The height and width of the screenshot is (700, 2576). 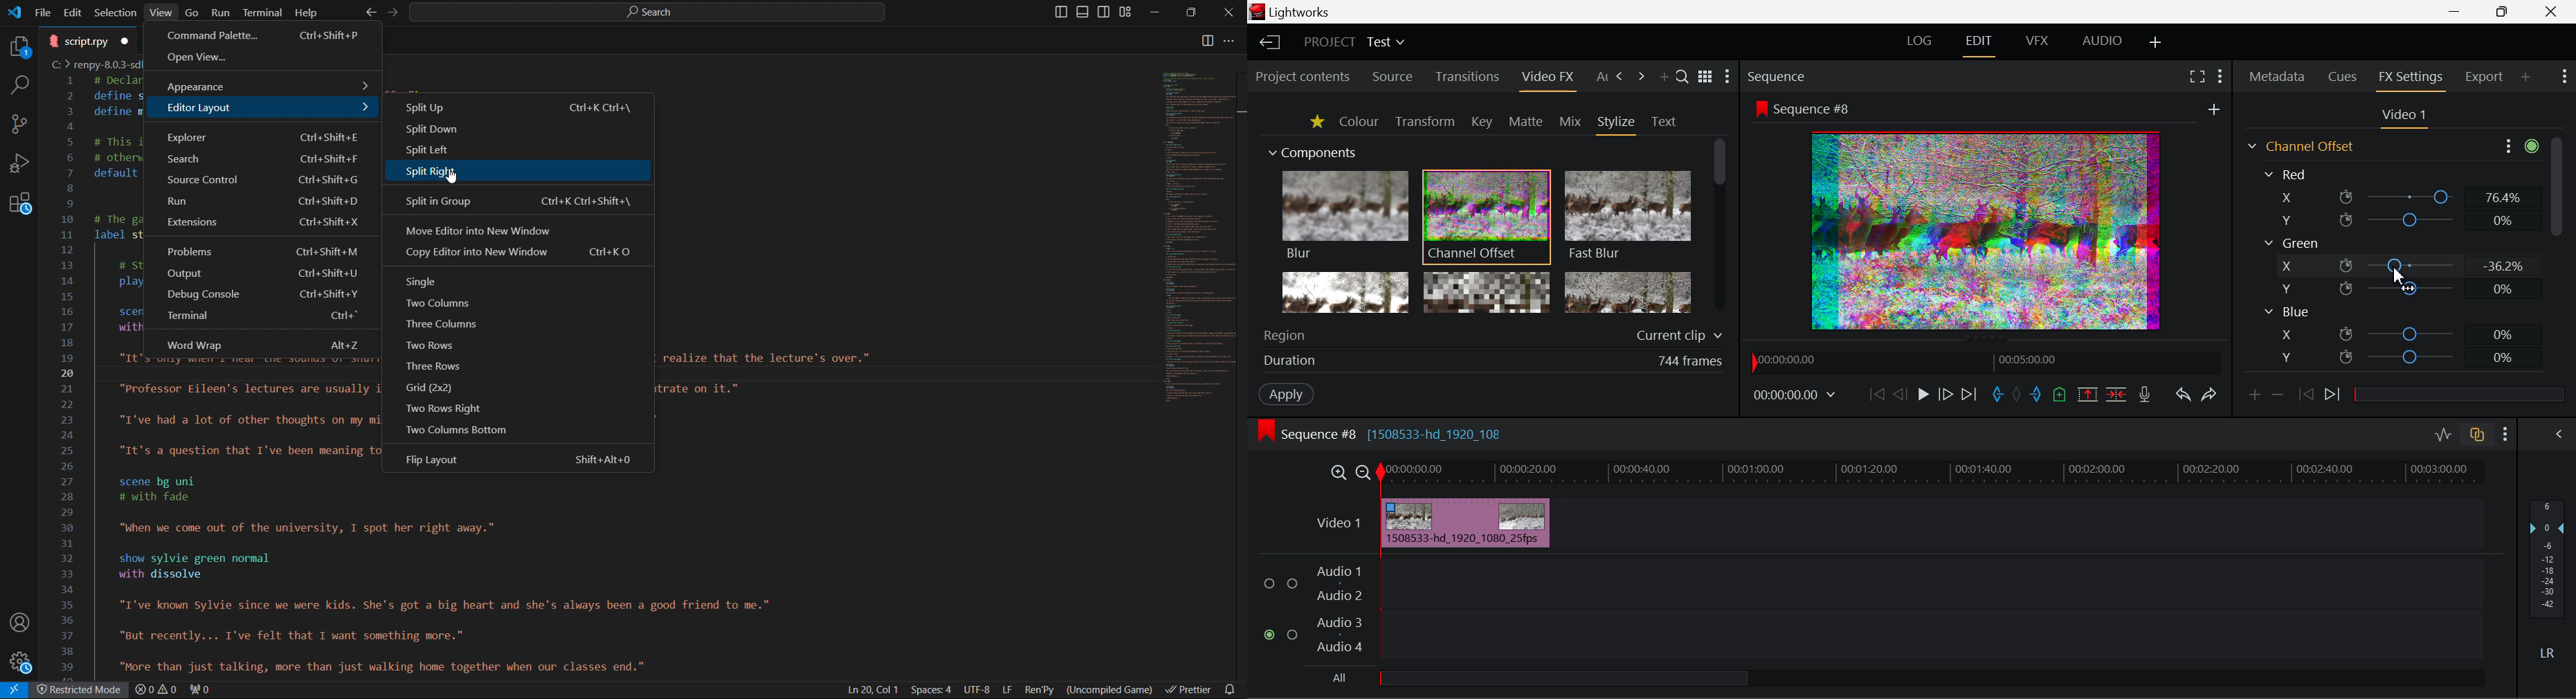 I want to click on Terminal, so click(x=263, y=12).